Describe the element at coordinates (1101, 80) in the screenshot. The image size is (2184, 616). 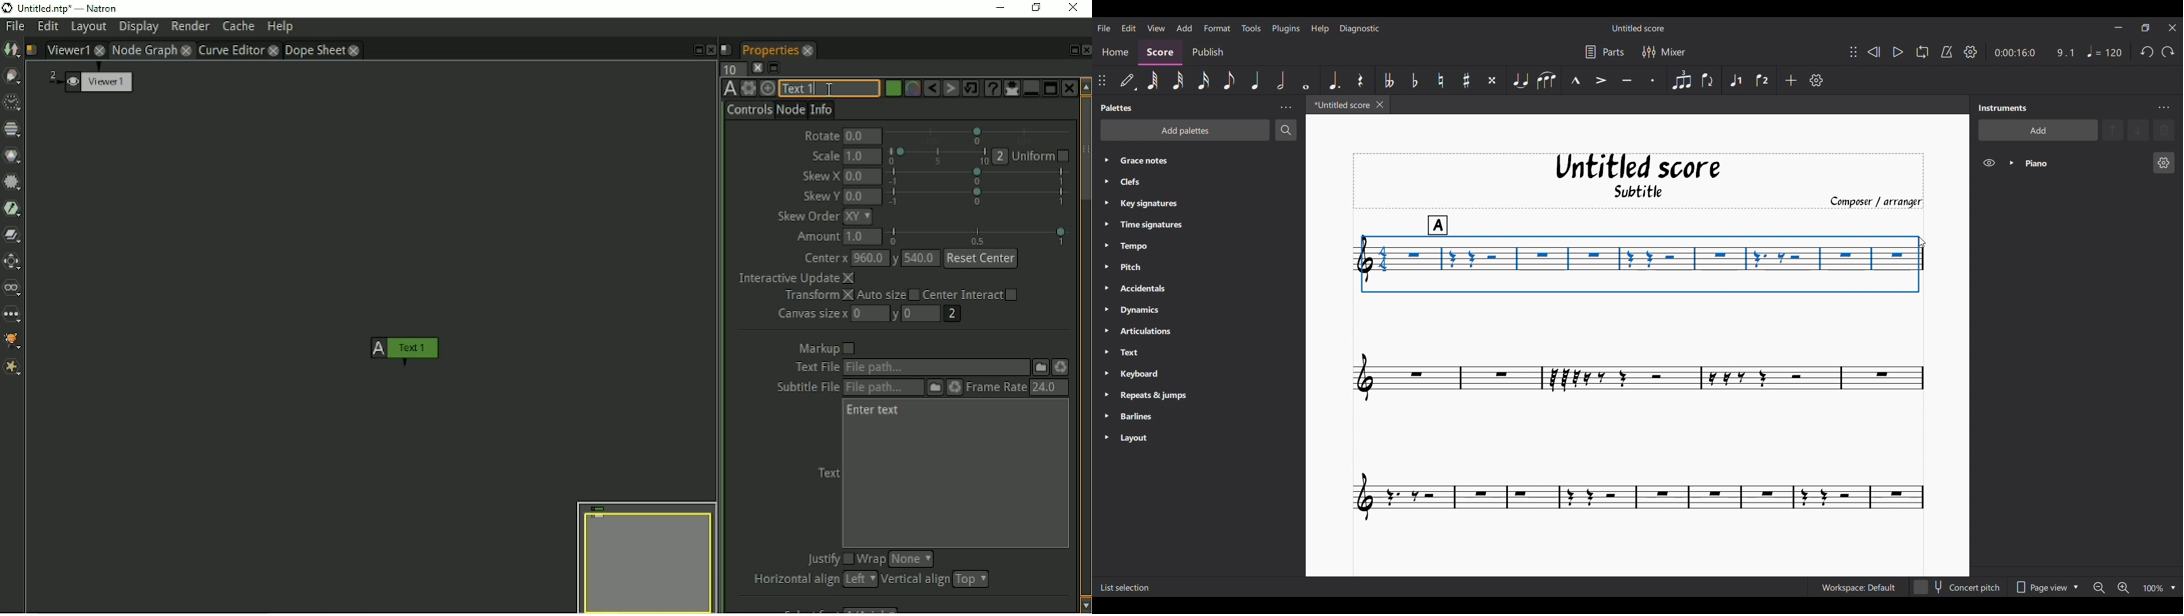
I see `Change position of toolbar attached` at that location.